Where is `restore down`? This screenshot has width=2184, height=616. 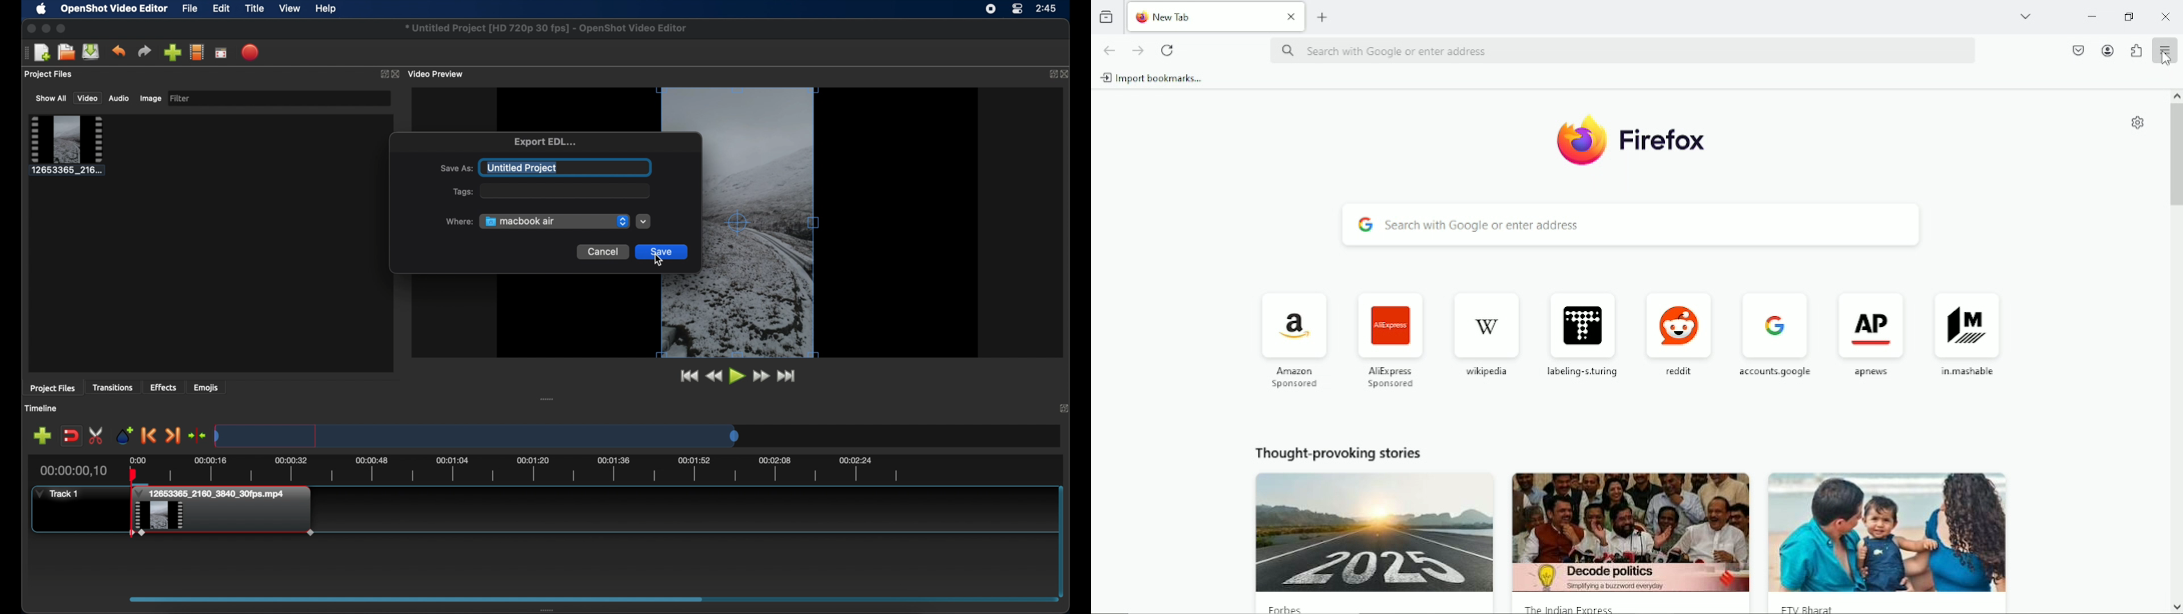
restore down is located at coordinates (2130, 17).